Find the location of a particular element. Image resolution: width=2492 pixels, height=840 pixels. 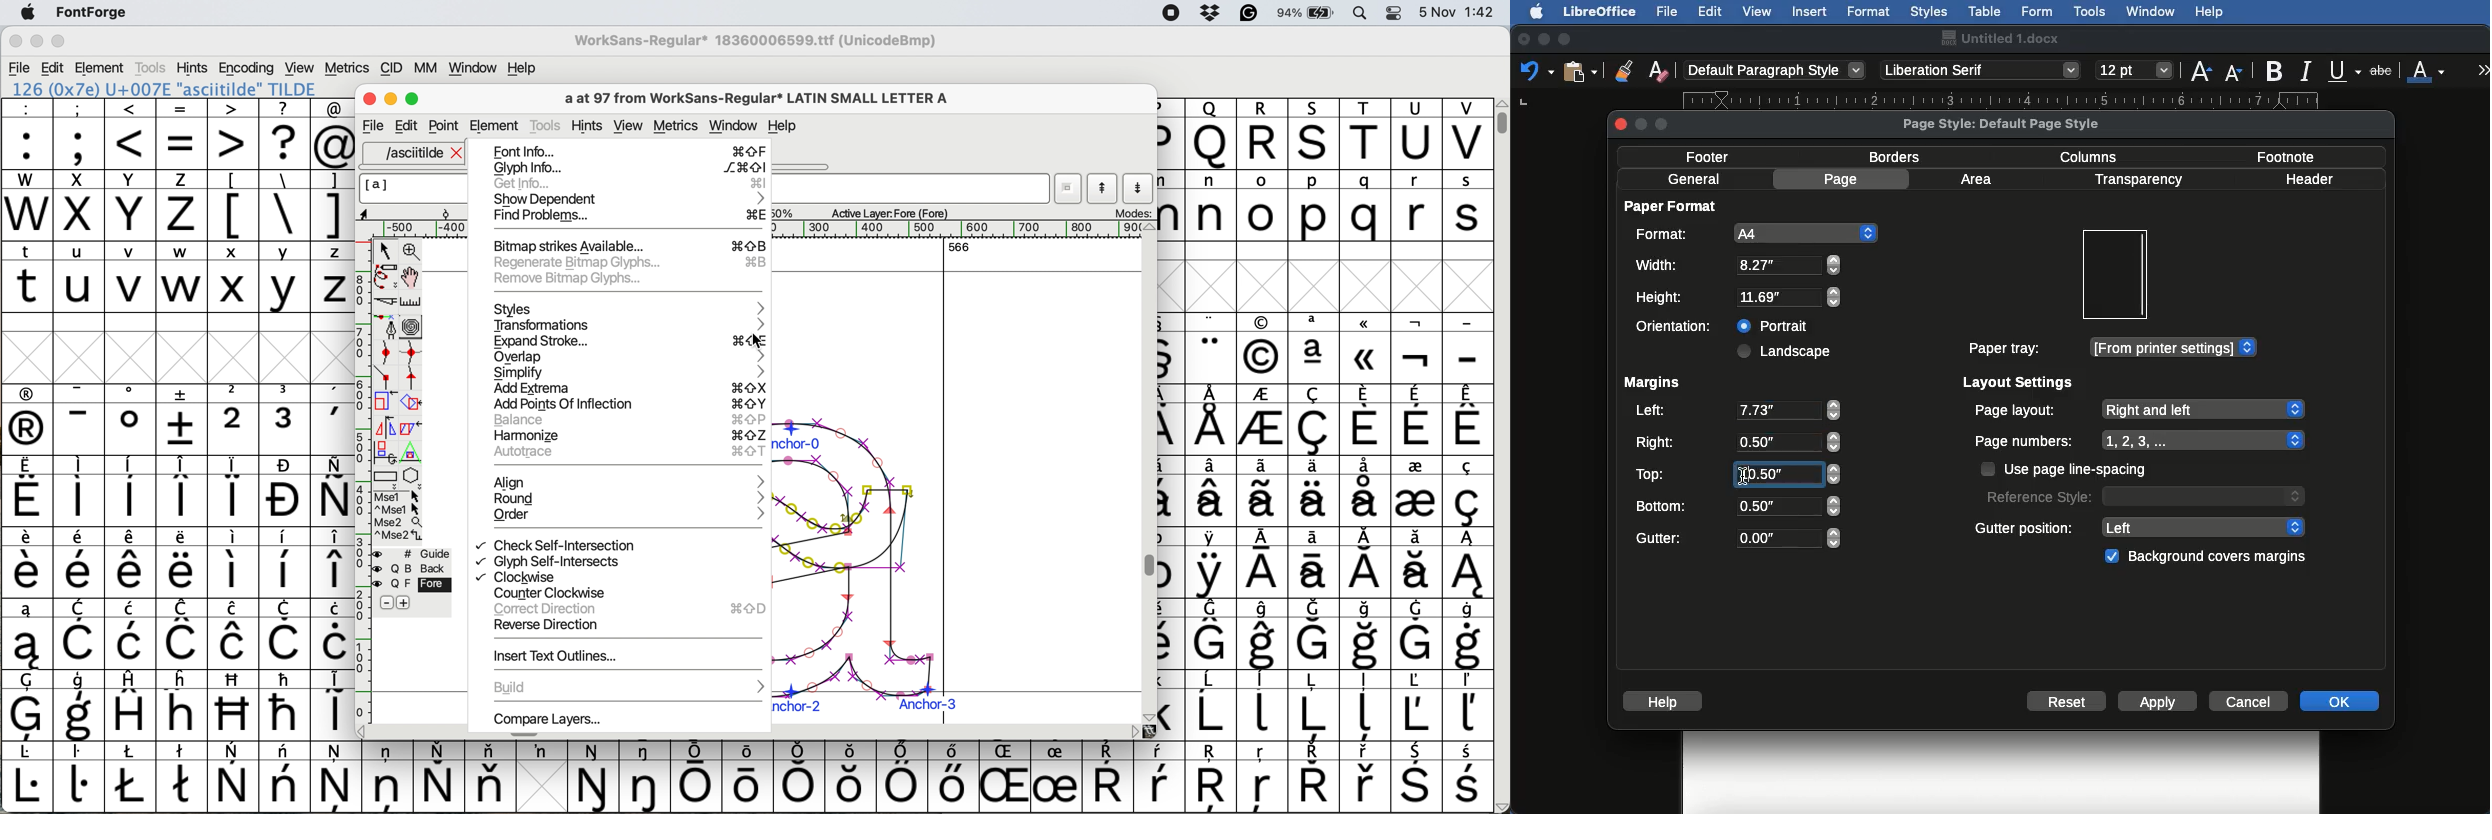

File is located at coordinates (1669, 11).